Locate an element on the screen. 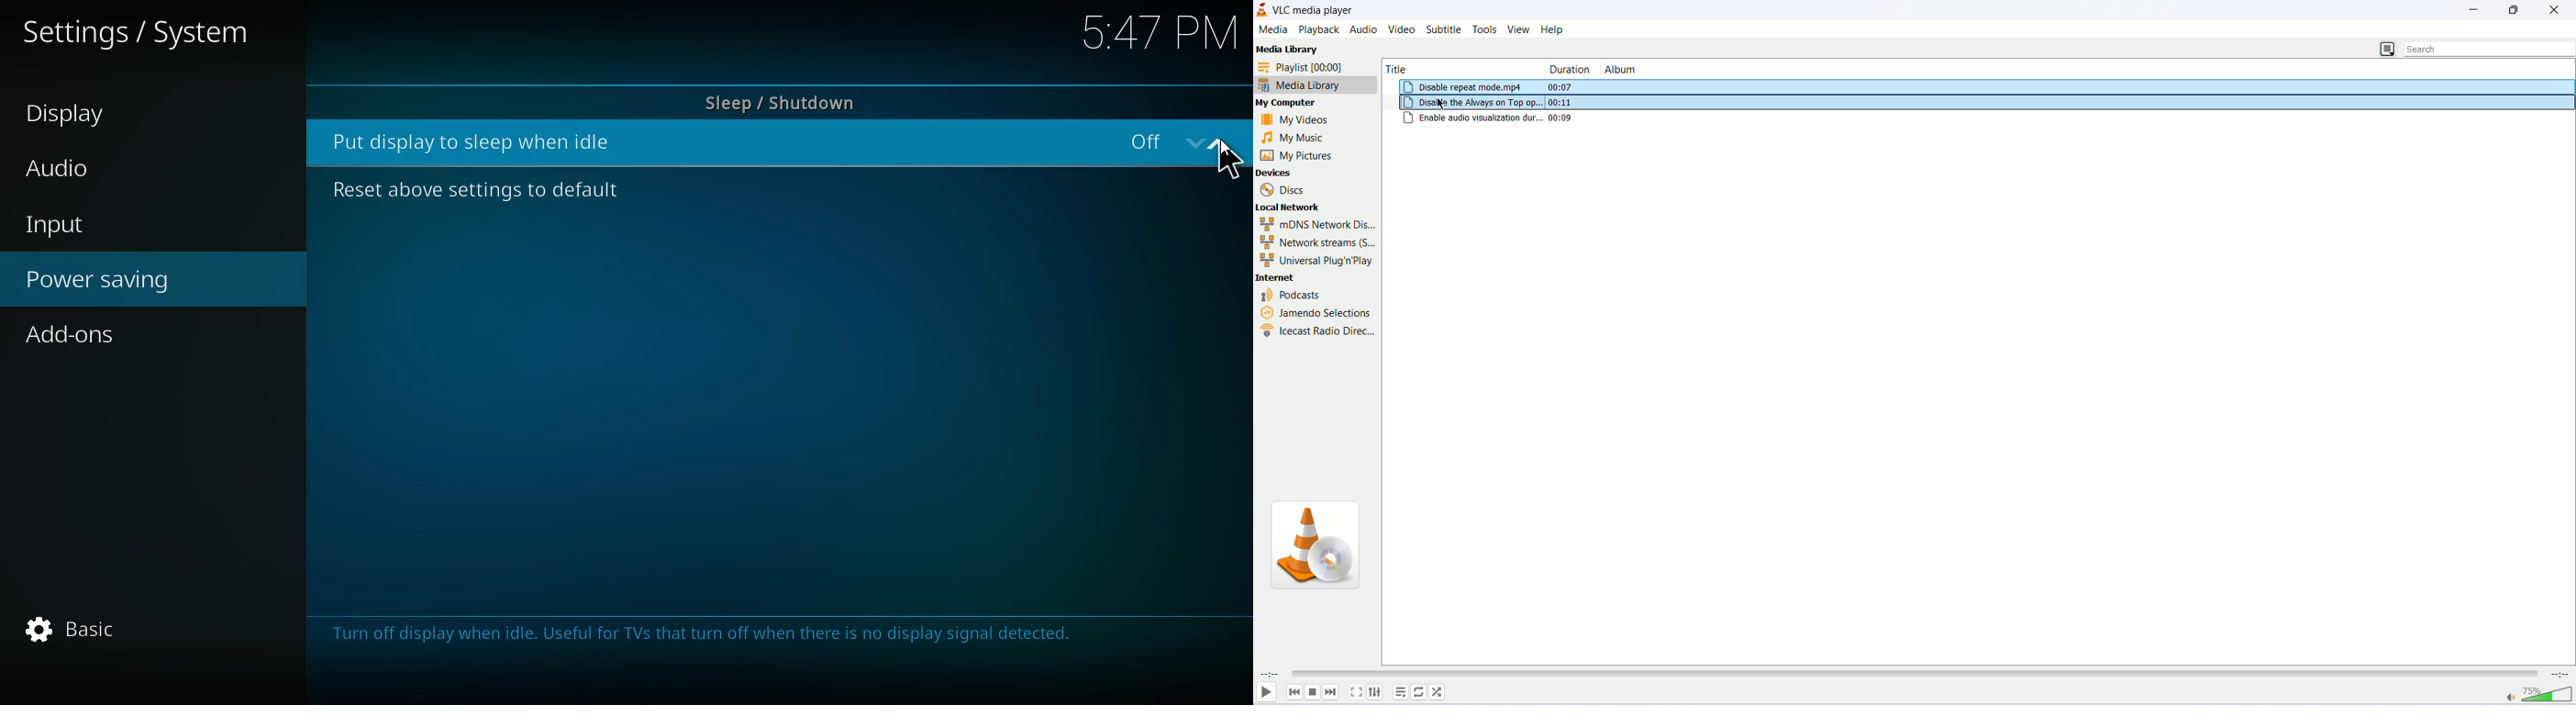 The image size is (2576, 728). basic is located at coordinates (71, 628).